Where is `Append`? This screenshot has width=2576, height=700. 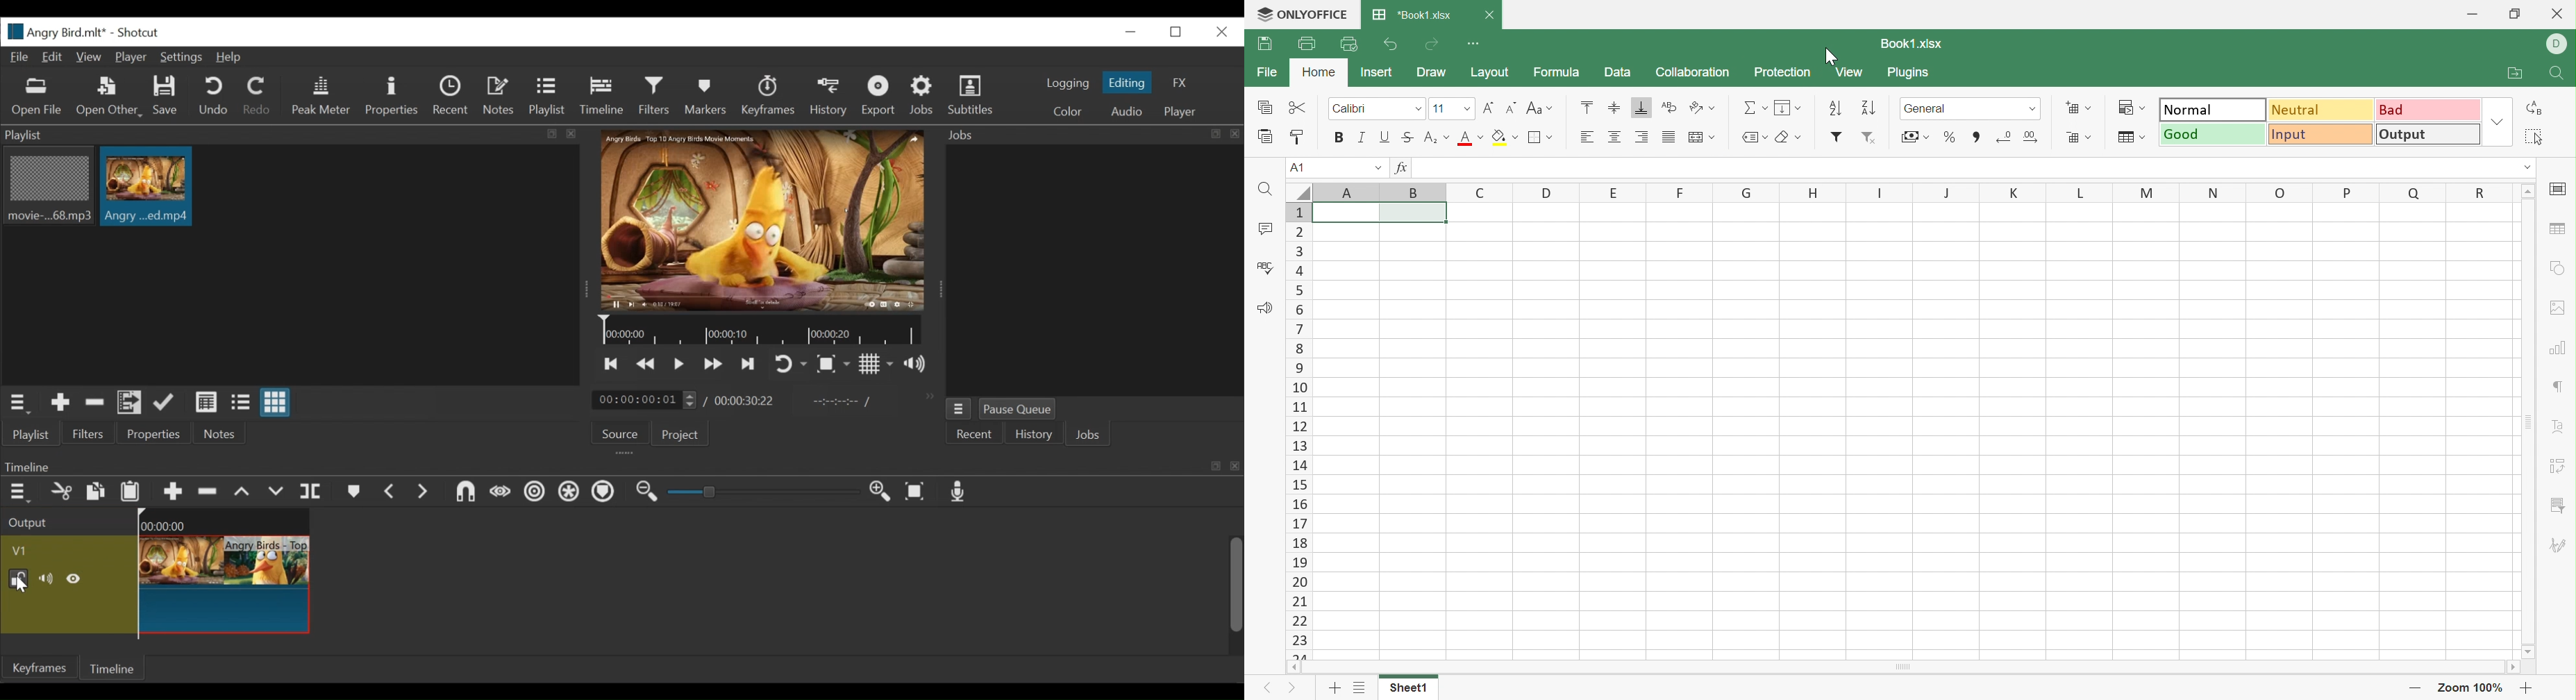 Append is located at coordinates (172, 493).